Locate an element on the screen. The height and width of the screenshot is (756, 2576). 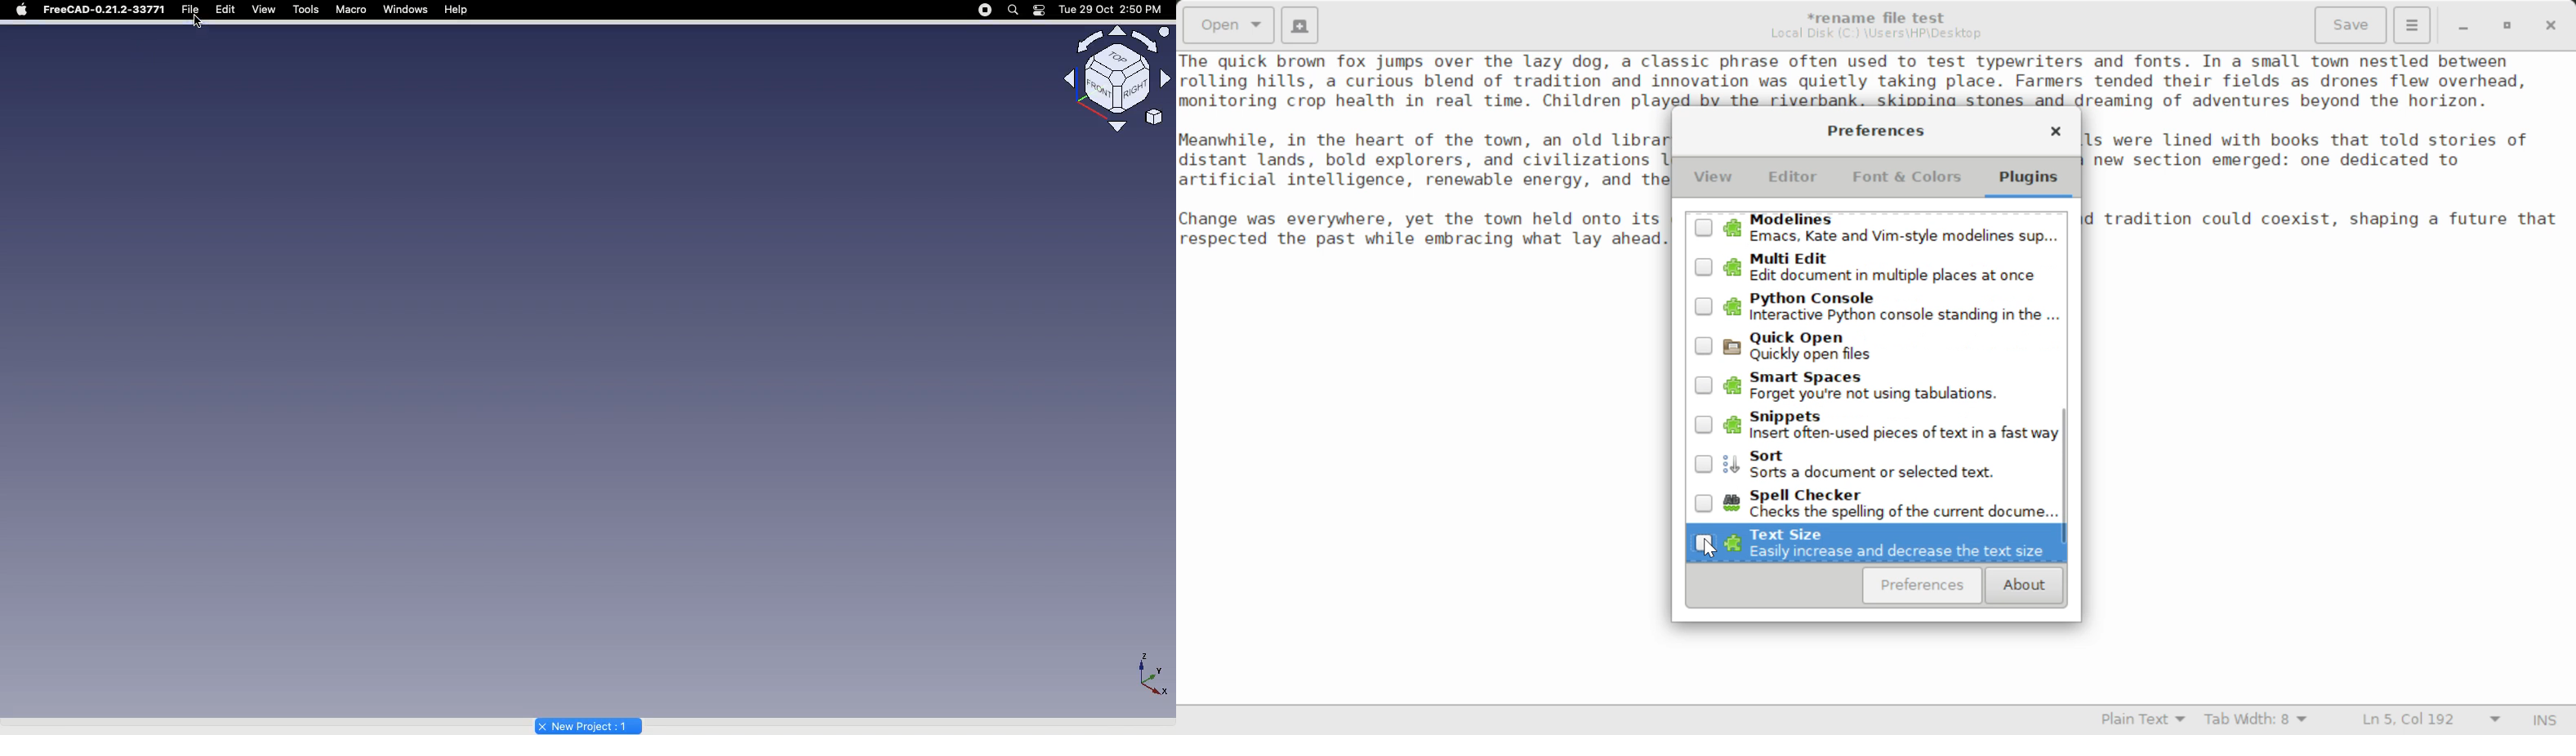
Recording is located at coordinates (984, 10).